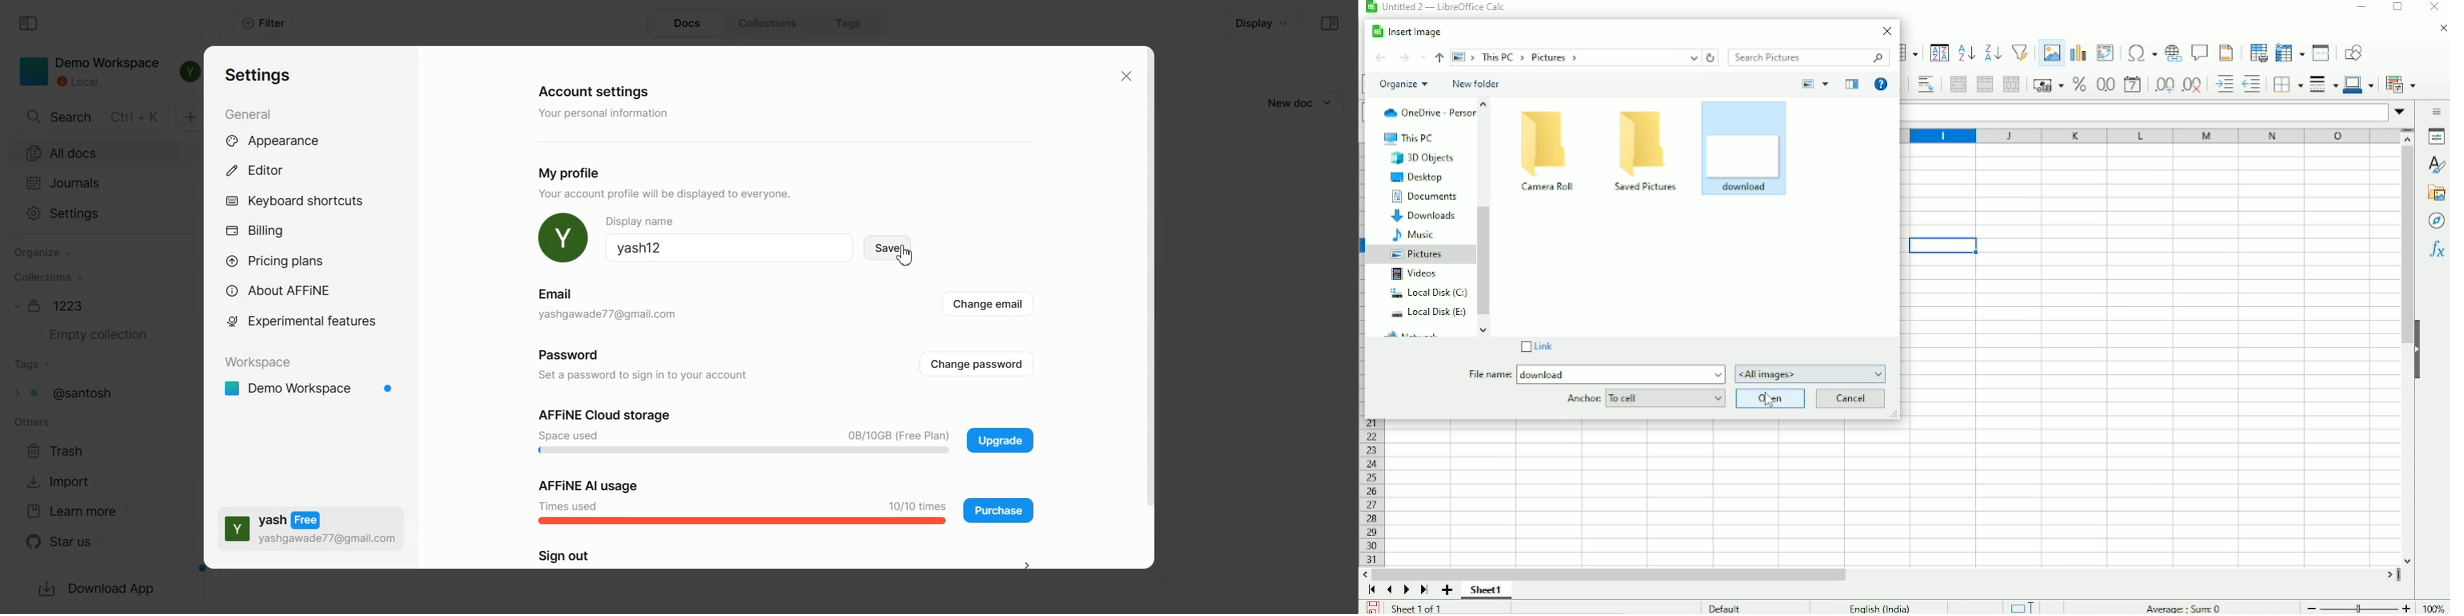 Image resolution: width=2464 pixels, height=616 pixels. What do you see at coordinates (1958, 84) in the screenshot?
I see `Merge and center` at bounding box center [1958, 84].